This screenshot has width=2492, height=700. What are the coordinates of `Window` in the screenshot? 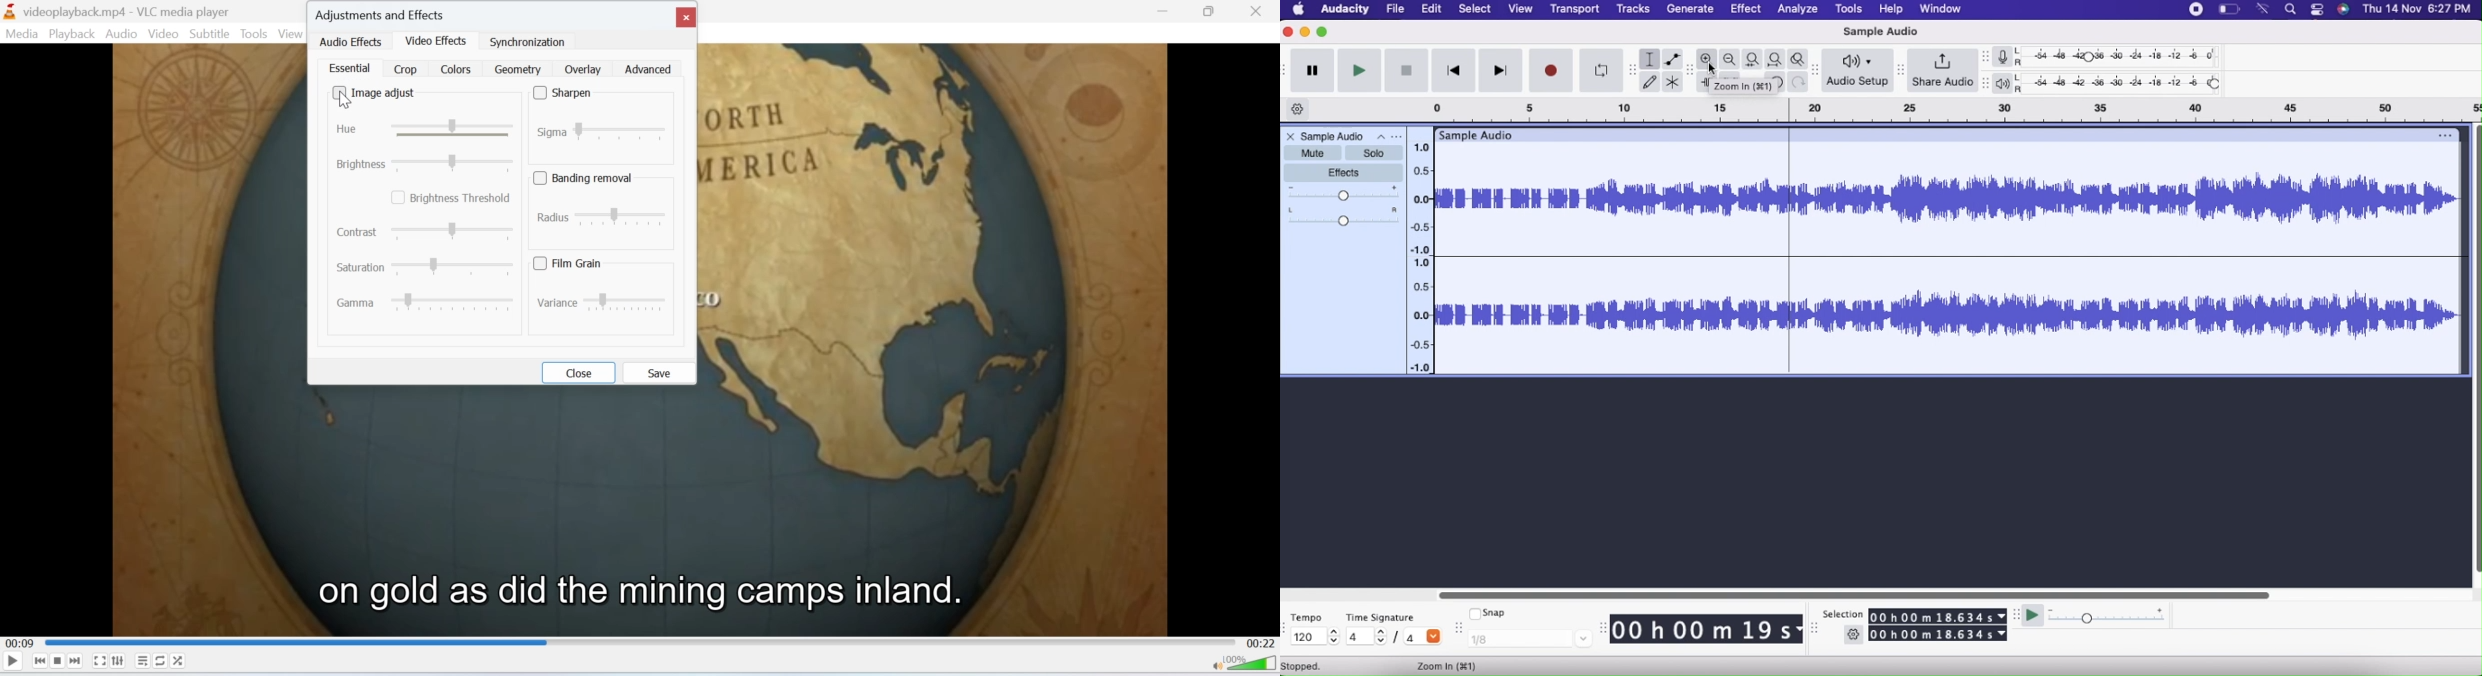 It's located at (1941, 9).